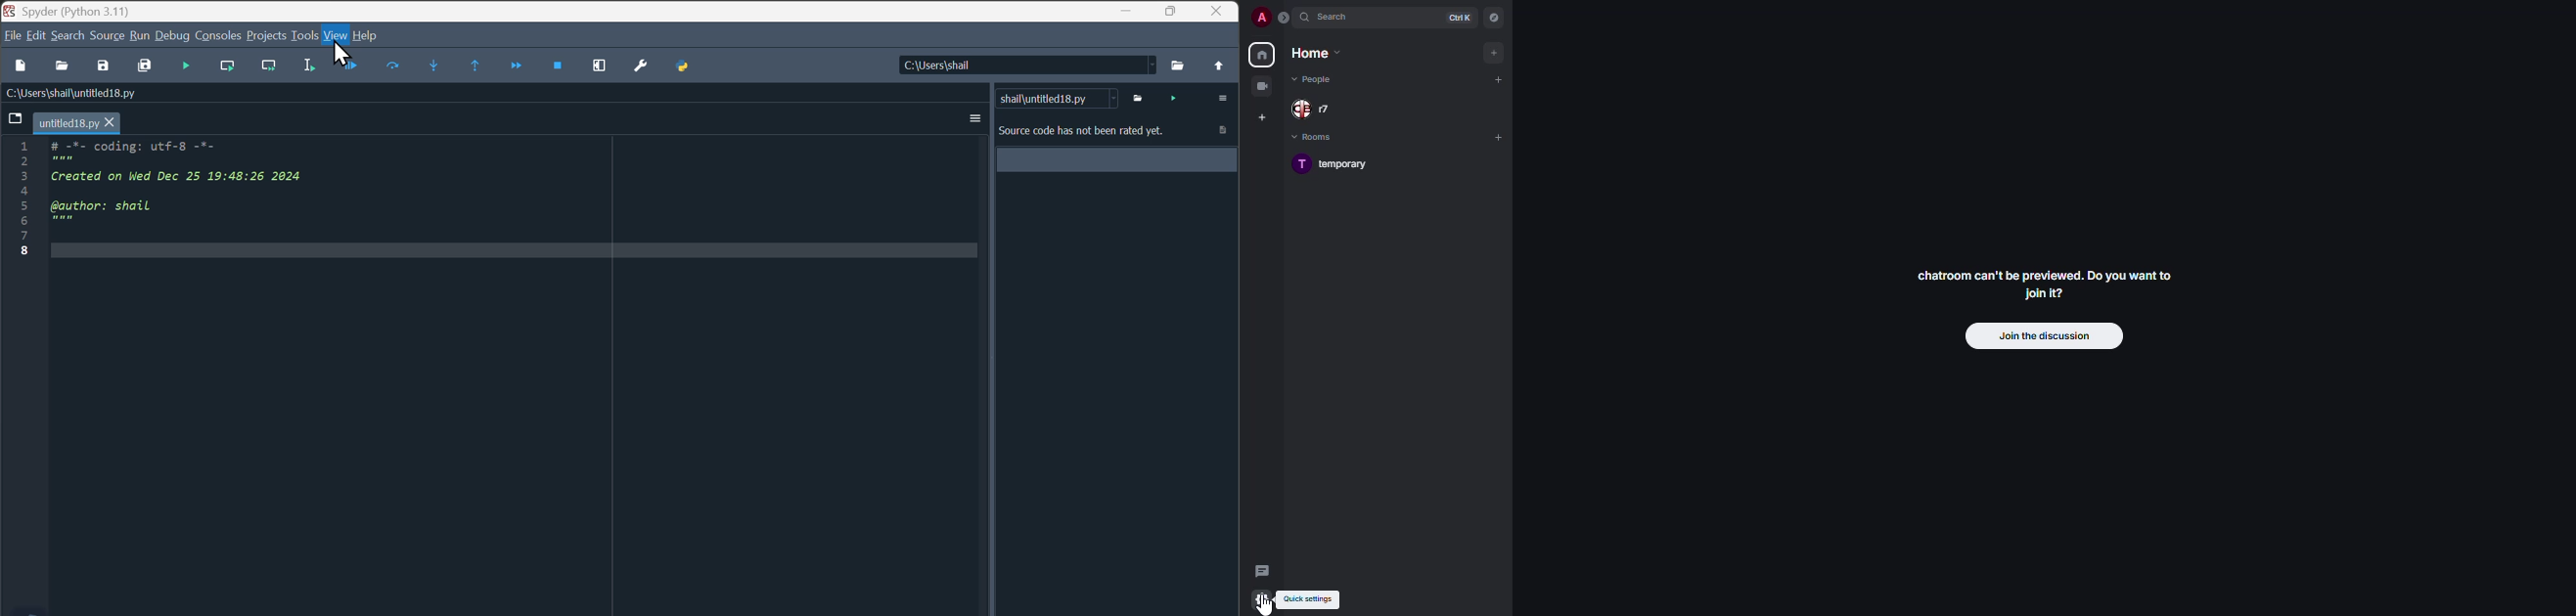 The image size is (2576, 616). I want to click on maximise, so click(1173, 11).